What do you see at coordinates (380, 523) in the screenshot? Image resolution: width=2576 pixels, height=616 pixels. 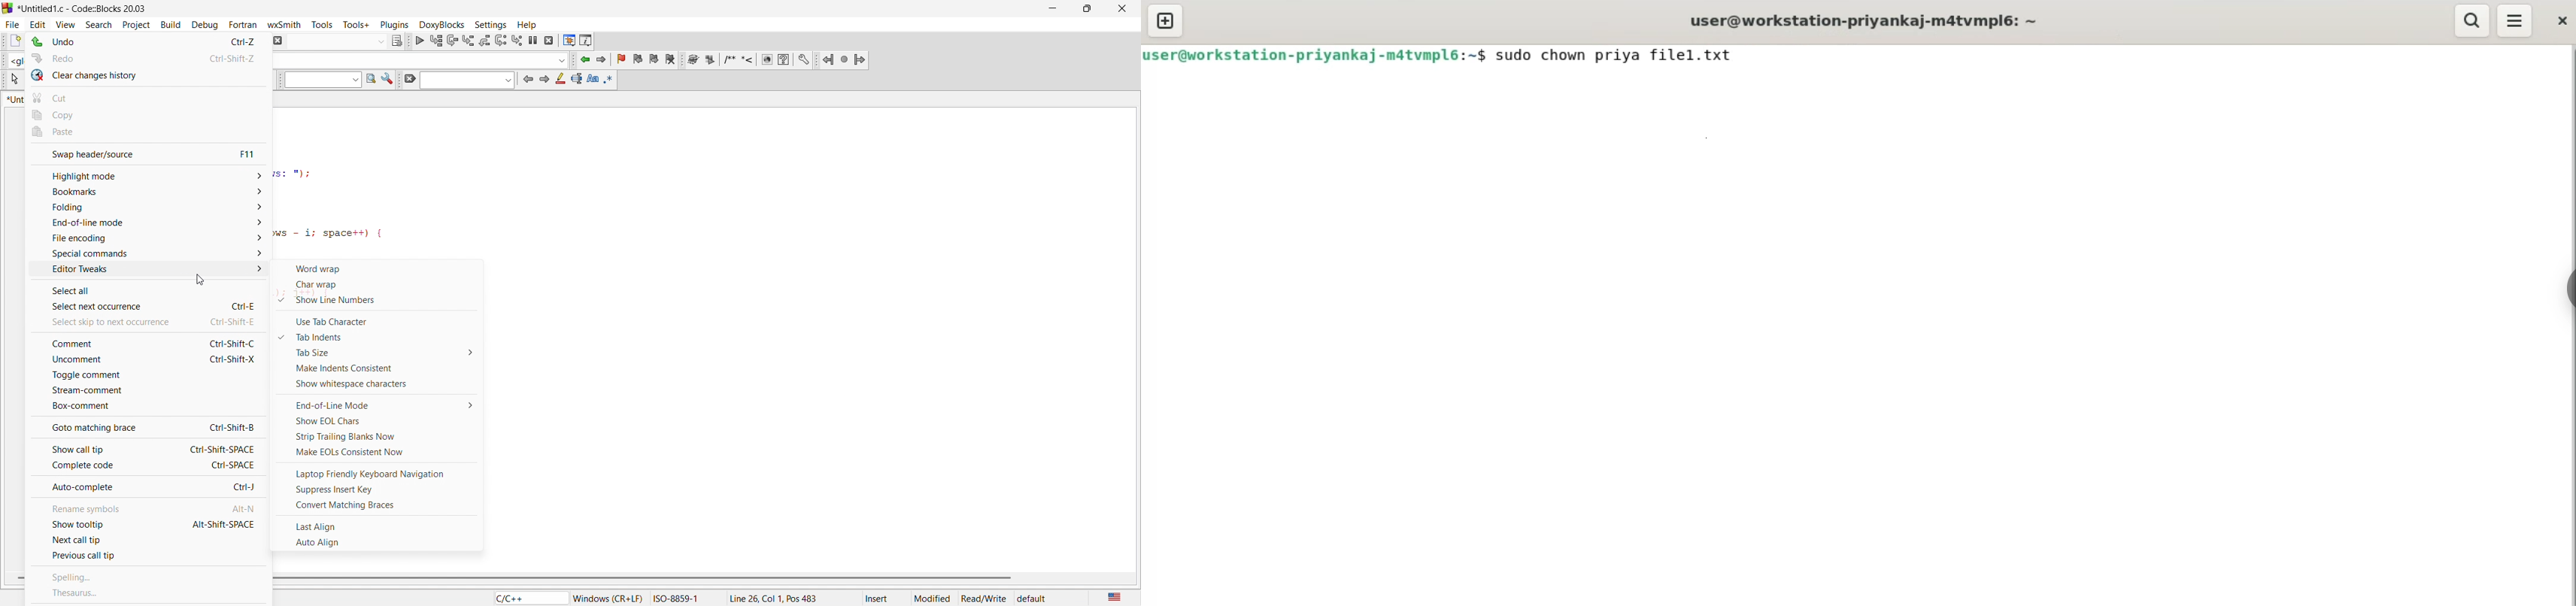 I see `last align` at bounding box center [380, 523].